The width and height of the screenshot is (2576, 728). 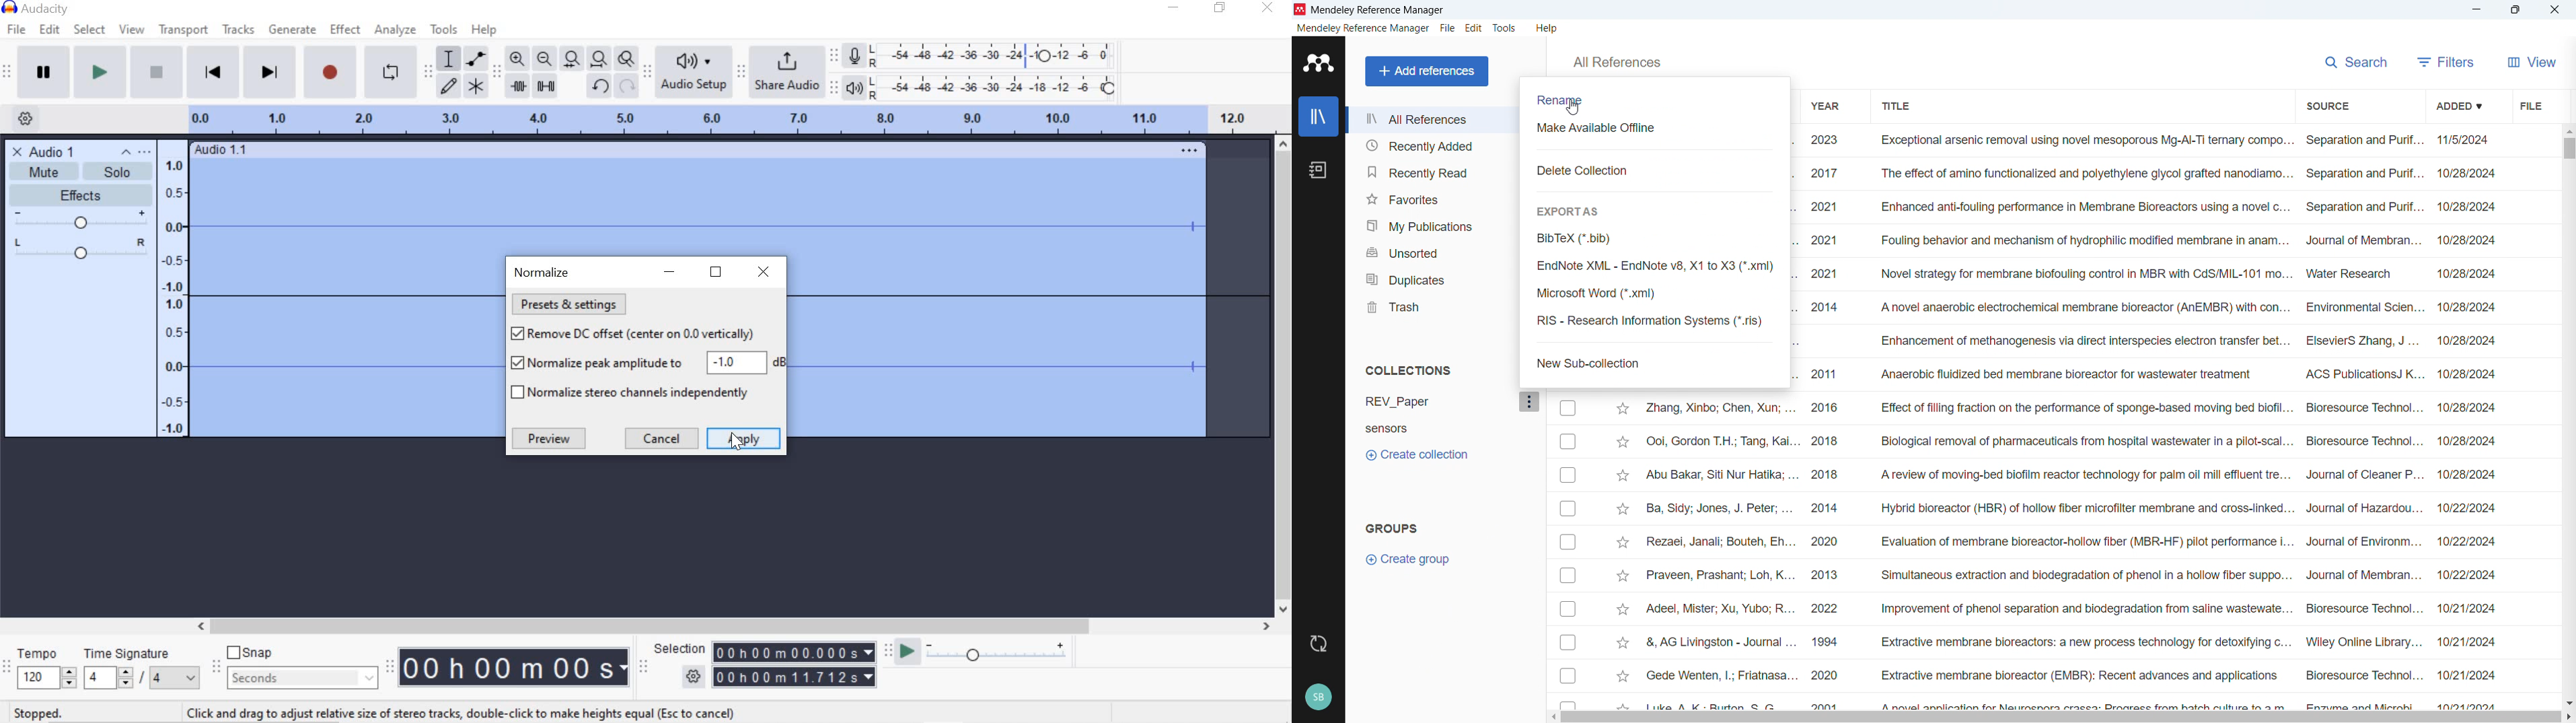 What do you see at coordinates (517, 58) in the screenshot?
I see `Zoom In` at bounding box center [517, 58].